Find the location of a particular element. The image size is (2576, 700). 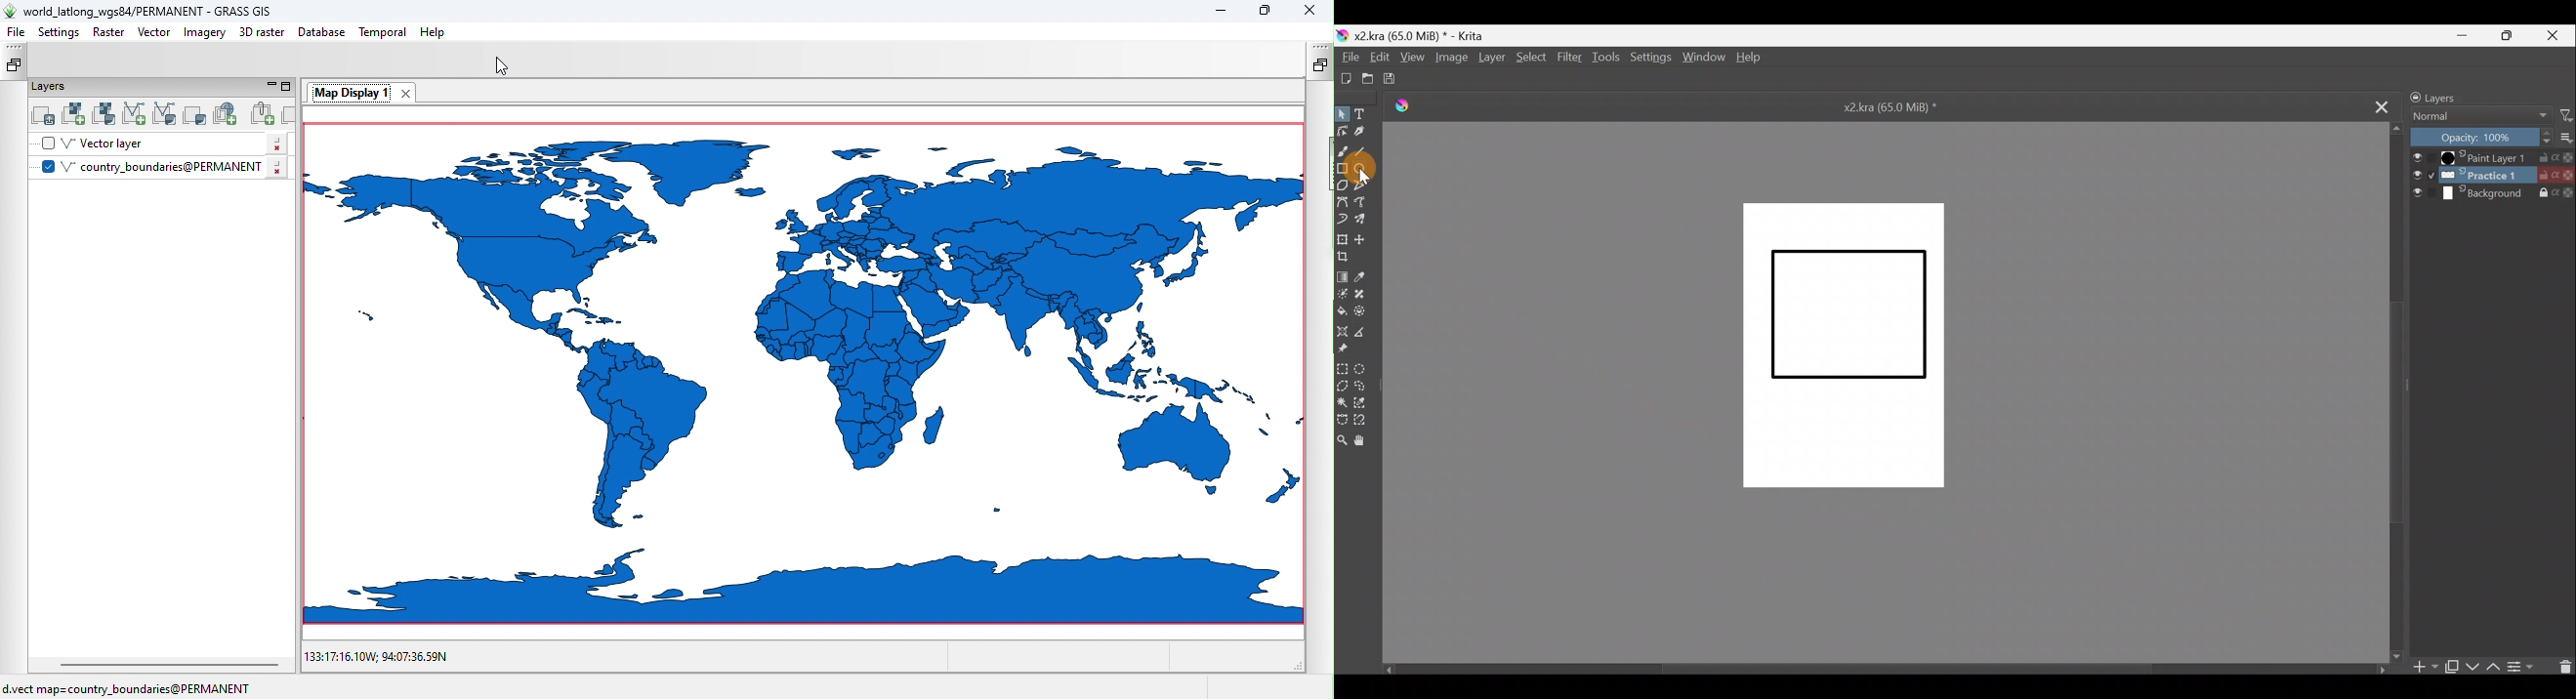

Contiguous selection tool is located at coordinates (1342, 401).